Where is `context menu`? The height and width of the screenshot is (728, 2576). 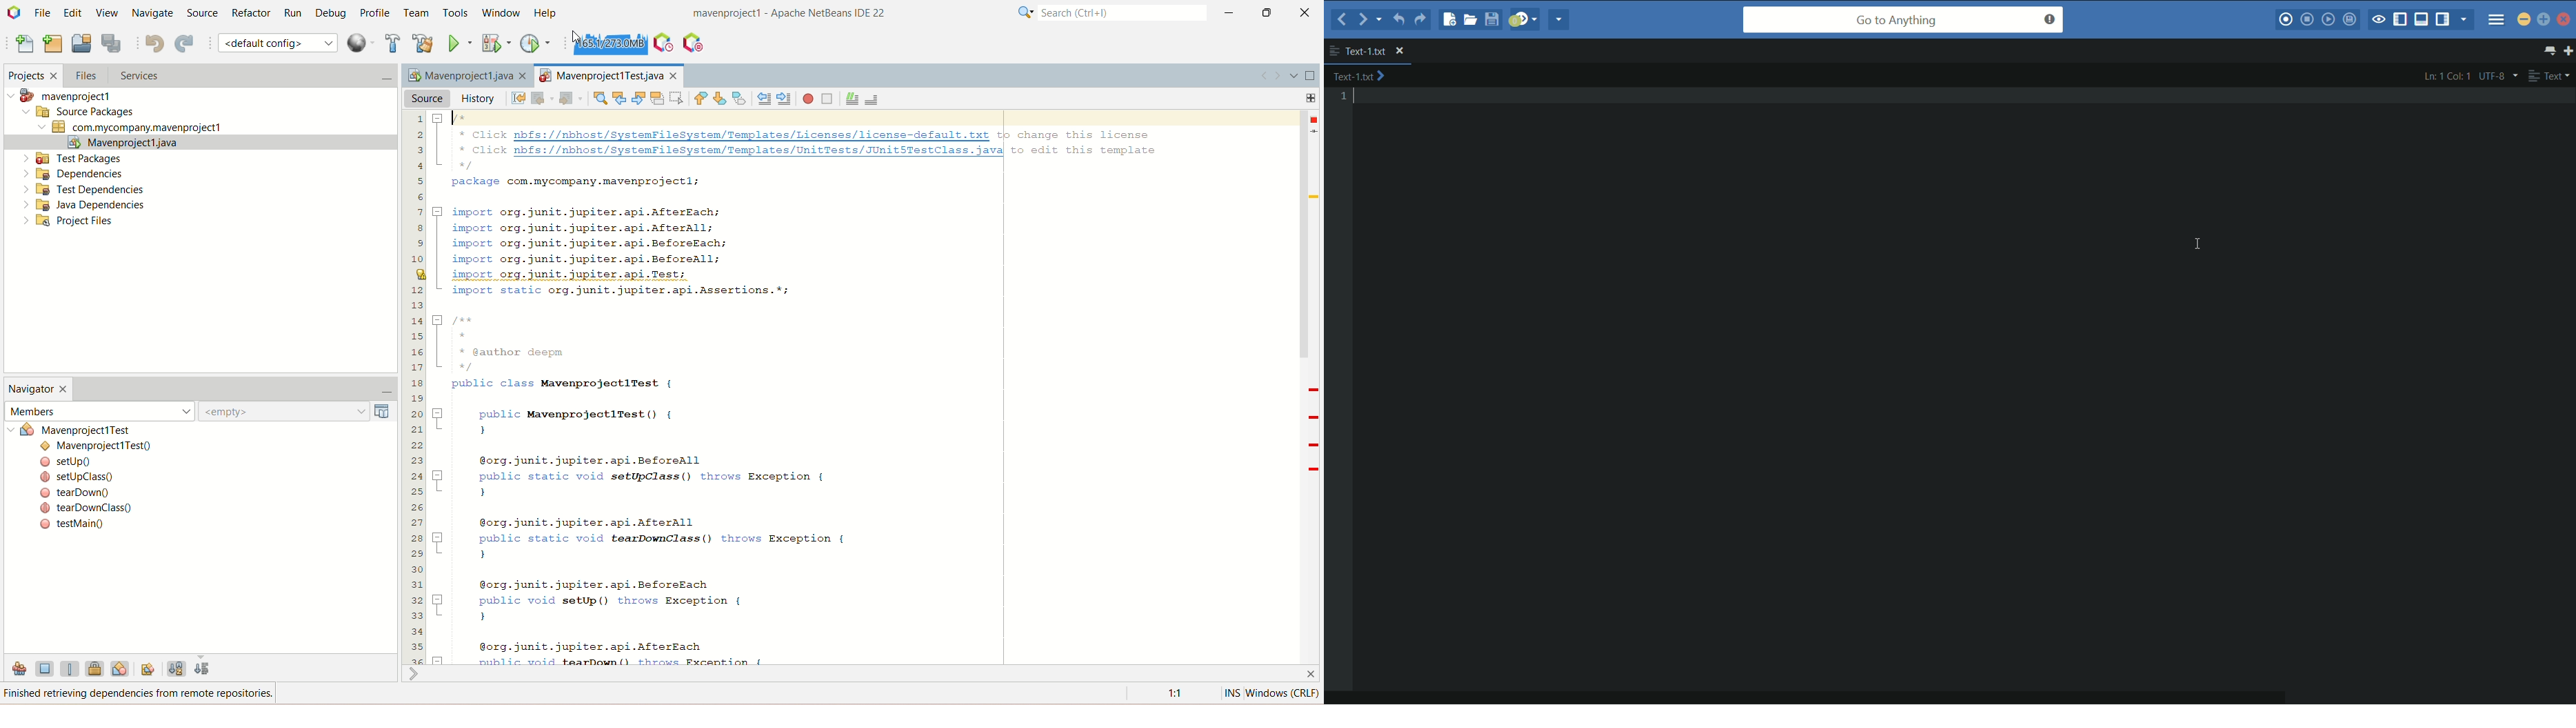 context menu is located at coordinates (361, 43).